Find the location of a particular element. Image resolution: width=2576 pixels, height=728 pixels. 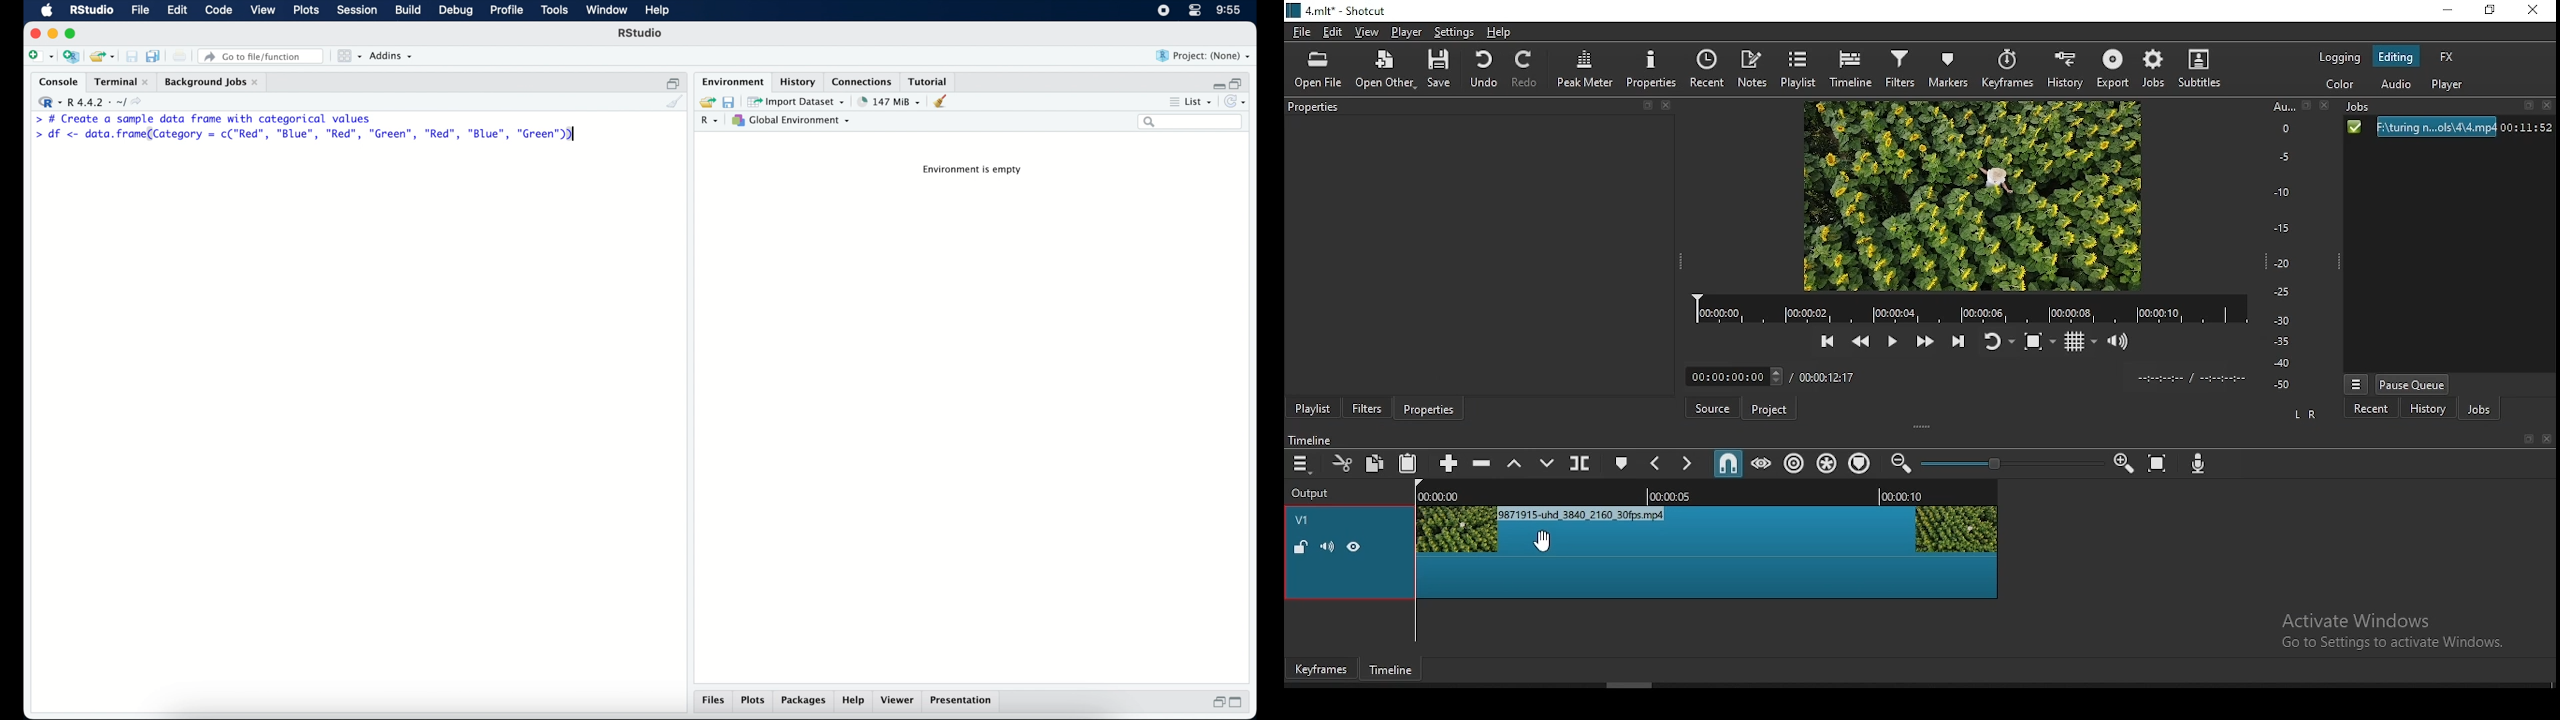

session is located at coordinates (357, 11).